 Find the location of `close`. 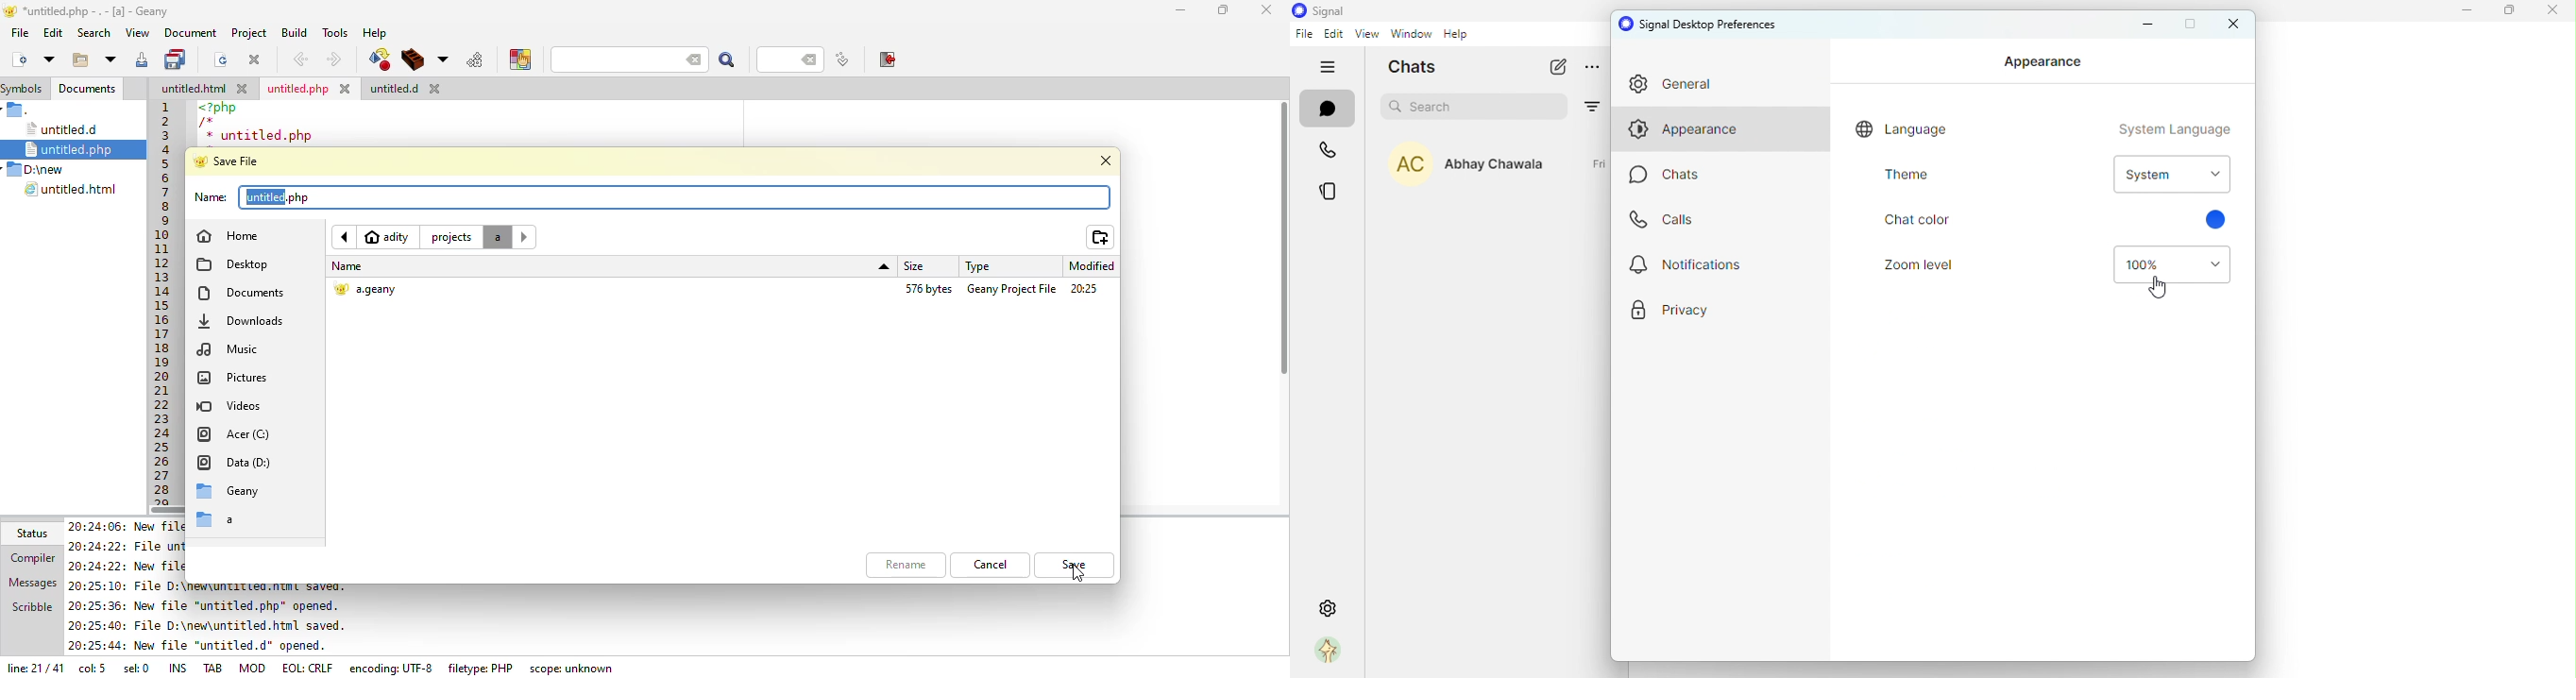

close is located at coordinates (2232, 24).